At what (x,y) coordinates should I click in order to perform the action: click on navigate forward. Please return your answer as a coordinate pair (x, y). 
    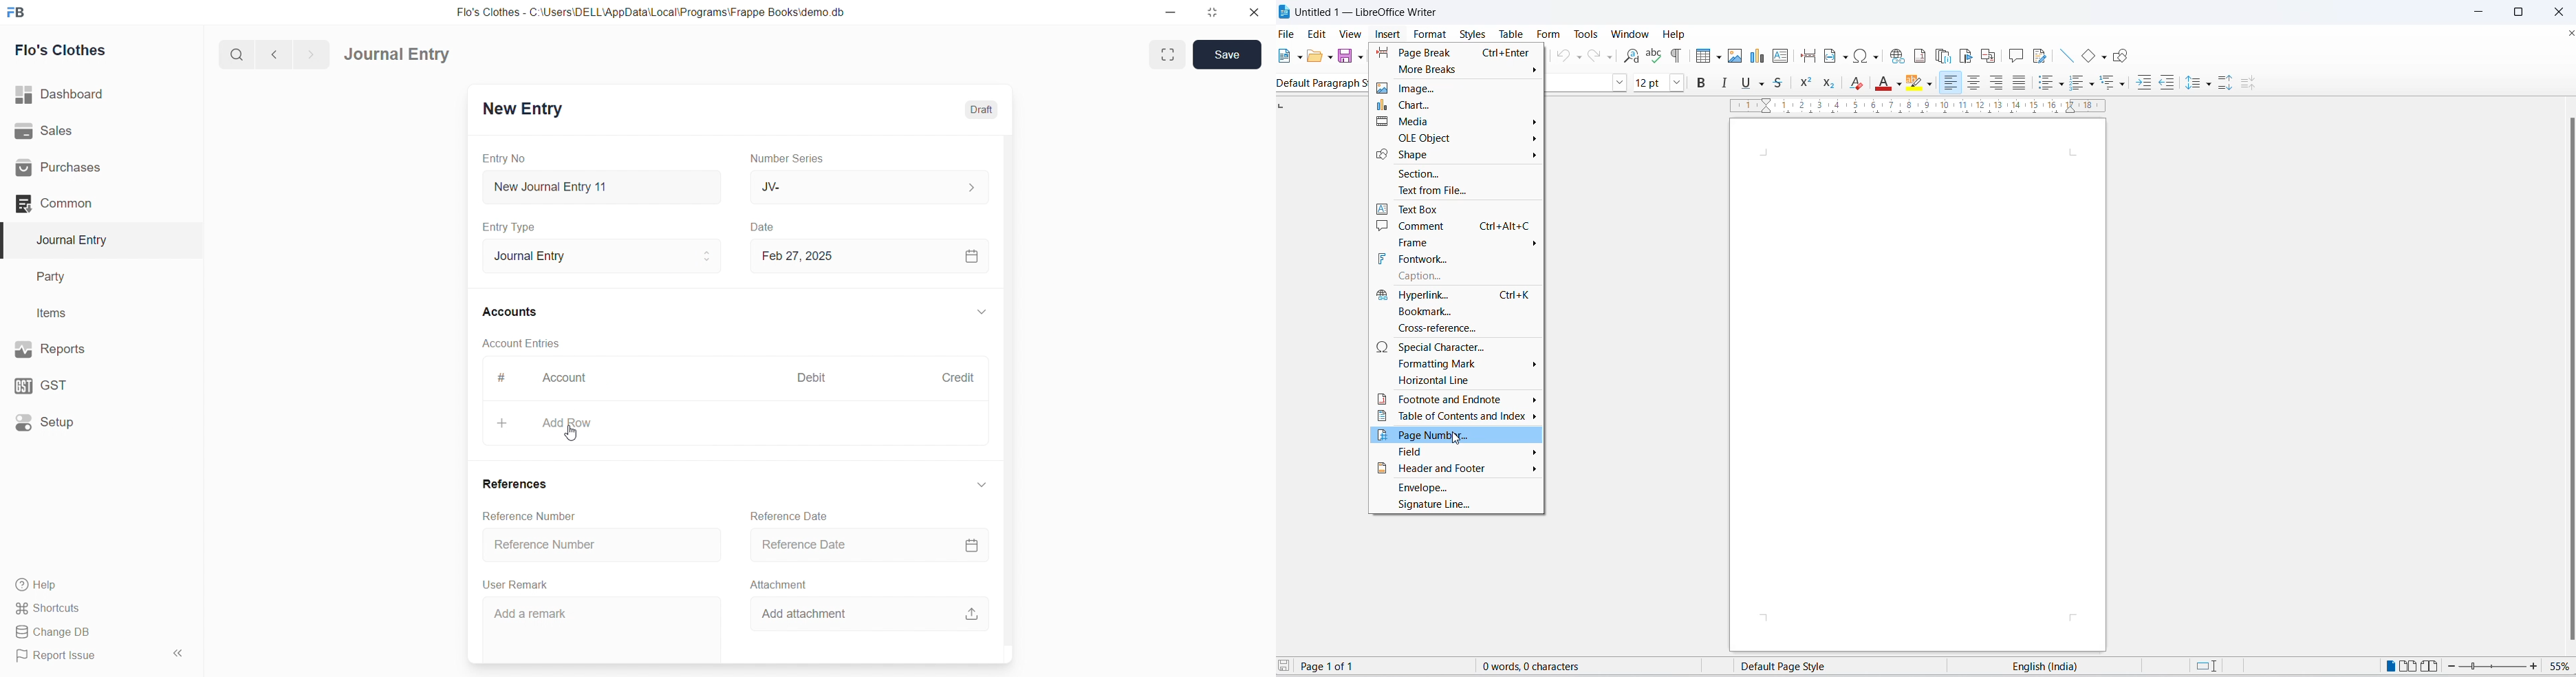
    Looking at the image, I should click on (314, 54).